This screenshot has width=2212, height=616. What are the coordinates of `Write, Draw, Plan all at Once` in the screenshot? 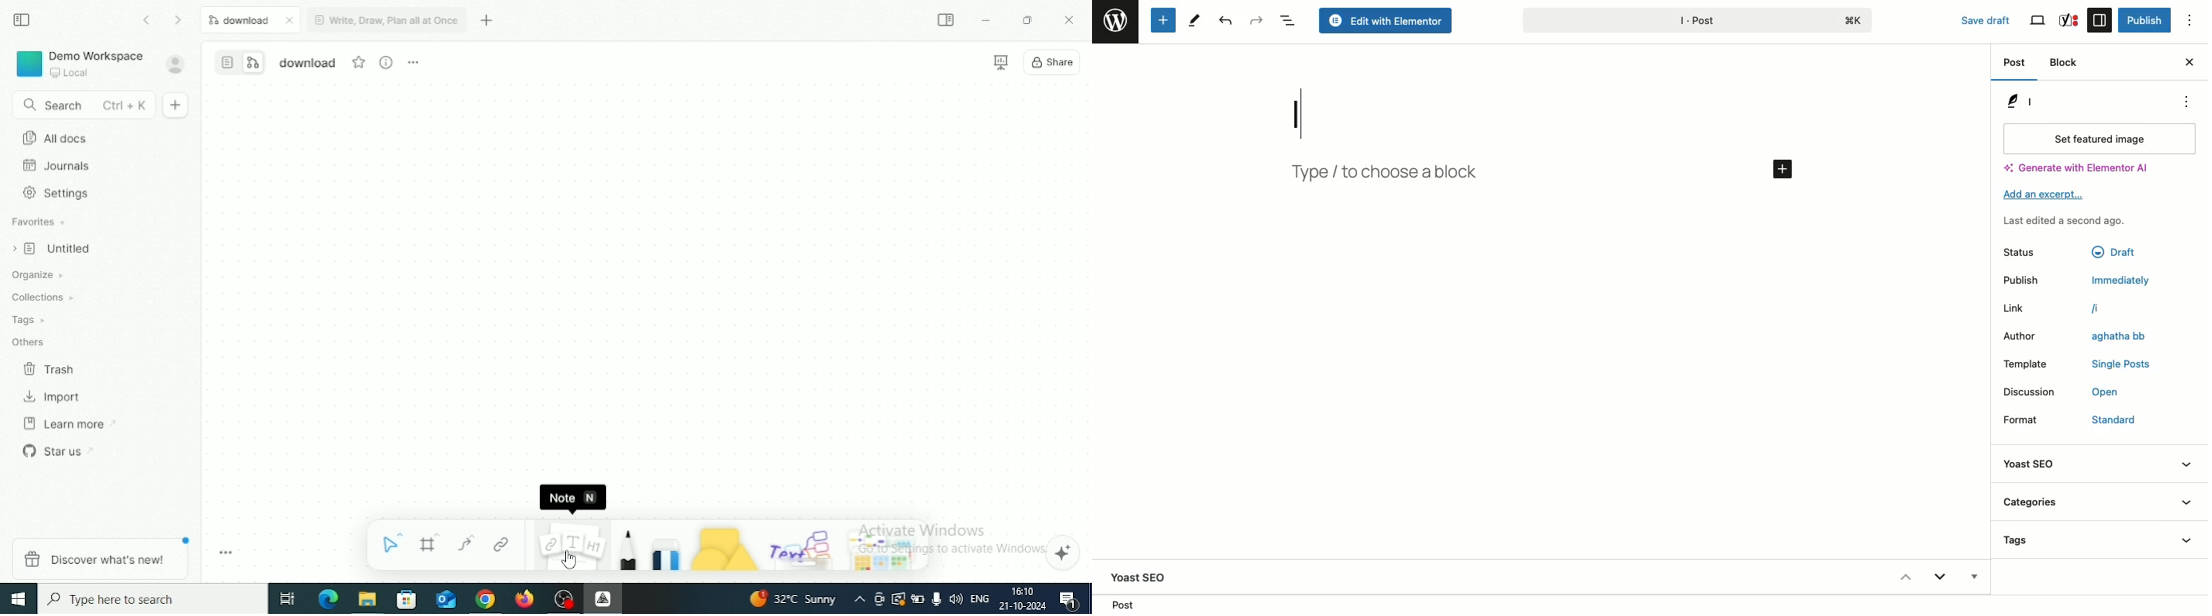 It's located at (386, 18).